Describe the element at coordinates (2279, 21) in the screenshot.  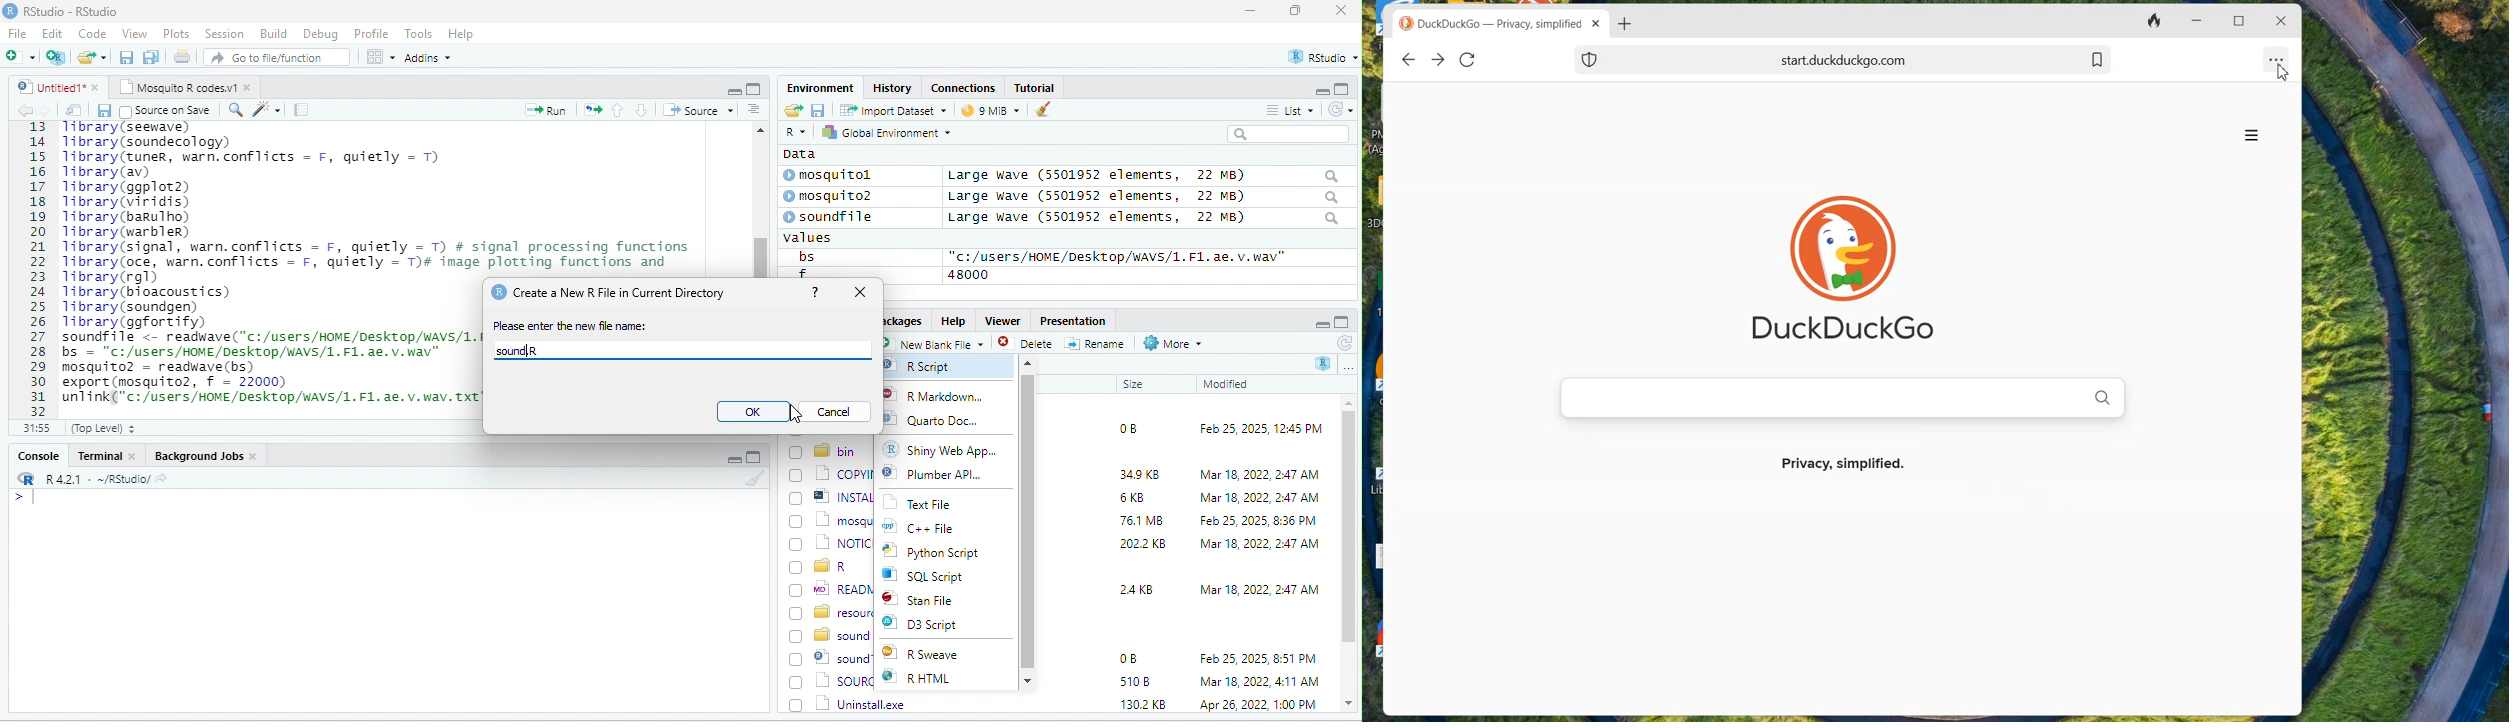
I see `close` at that location.